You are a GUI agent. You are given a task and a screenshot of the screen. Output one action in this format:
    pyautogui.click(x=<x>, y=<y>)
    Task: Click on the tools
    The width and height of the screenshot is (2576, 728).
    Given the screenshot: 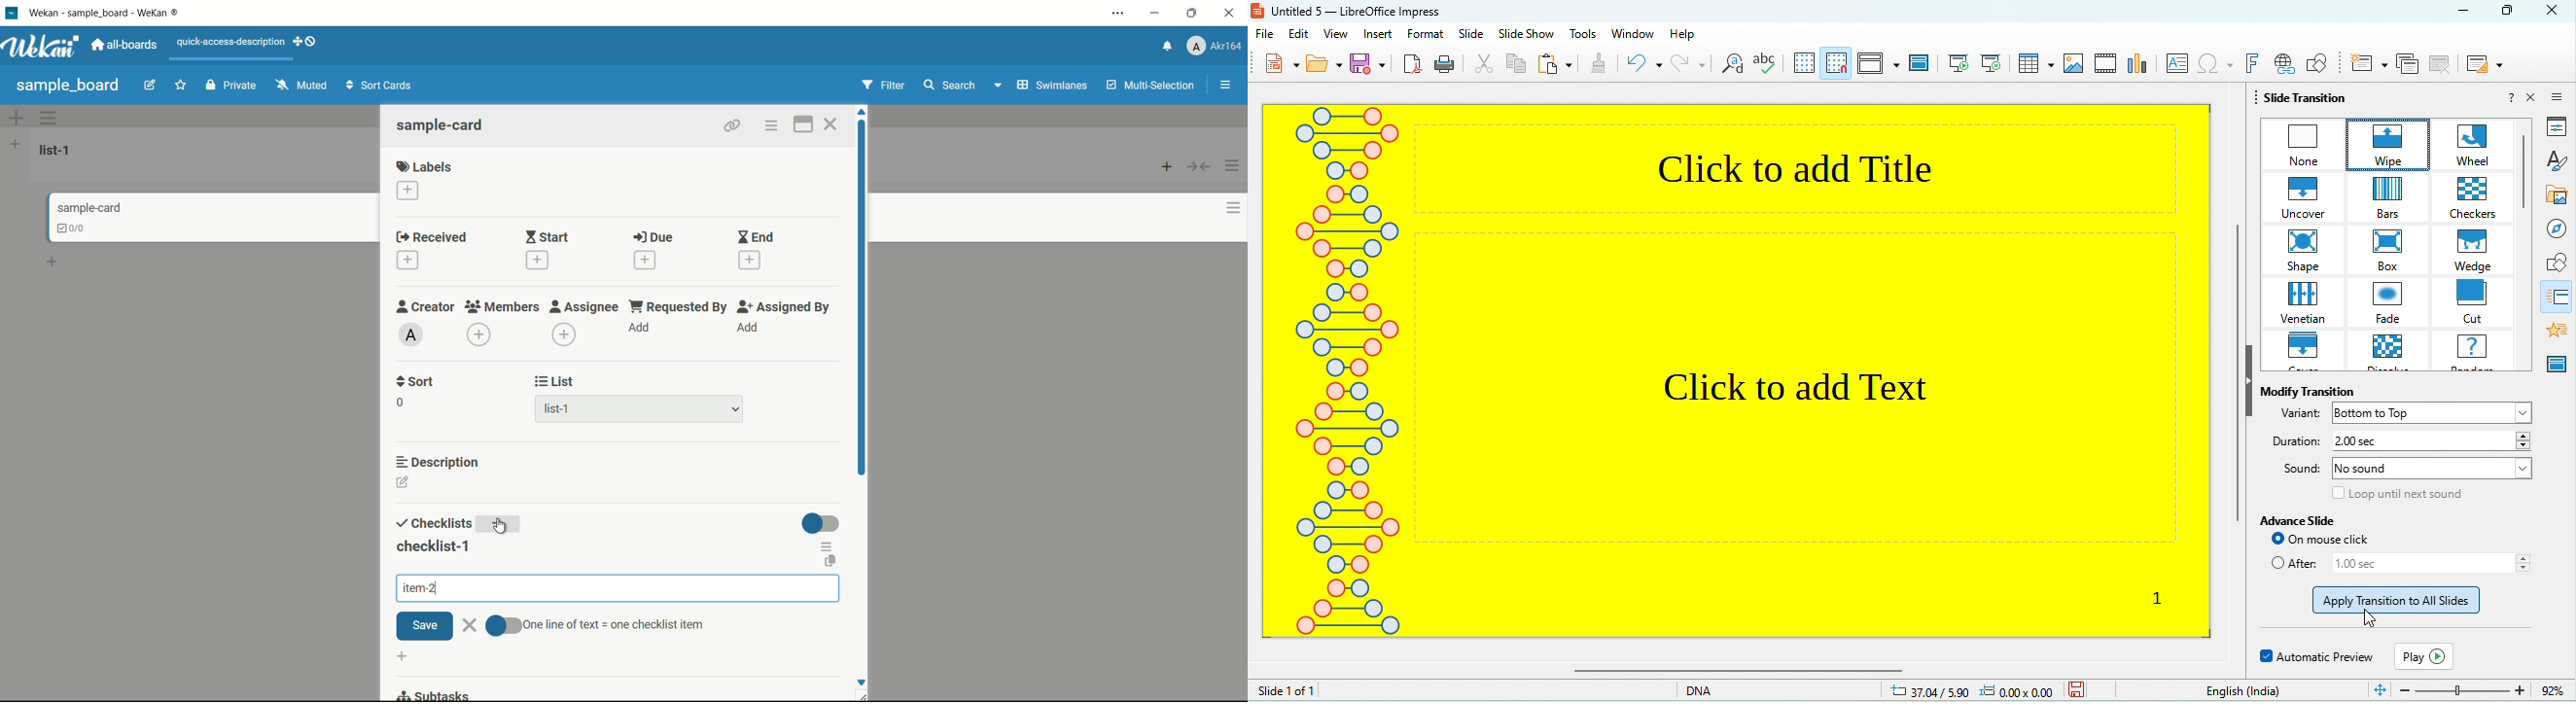 What is the action you would take?
    pyautogui.click(x=1583, y=36)
    